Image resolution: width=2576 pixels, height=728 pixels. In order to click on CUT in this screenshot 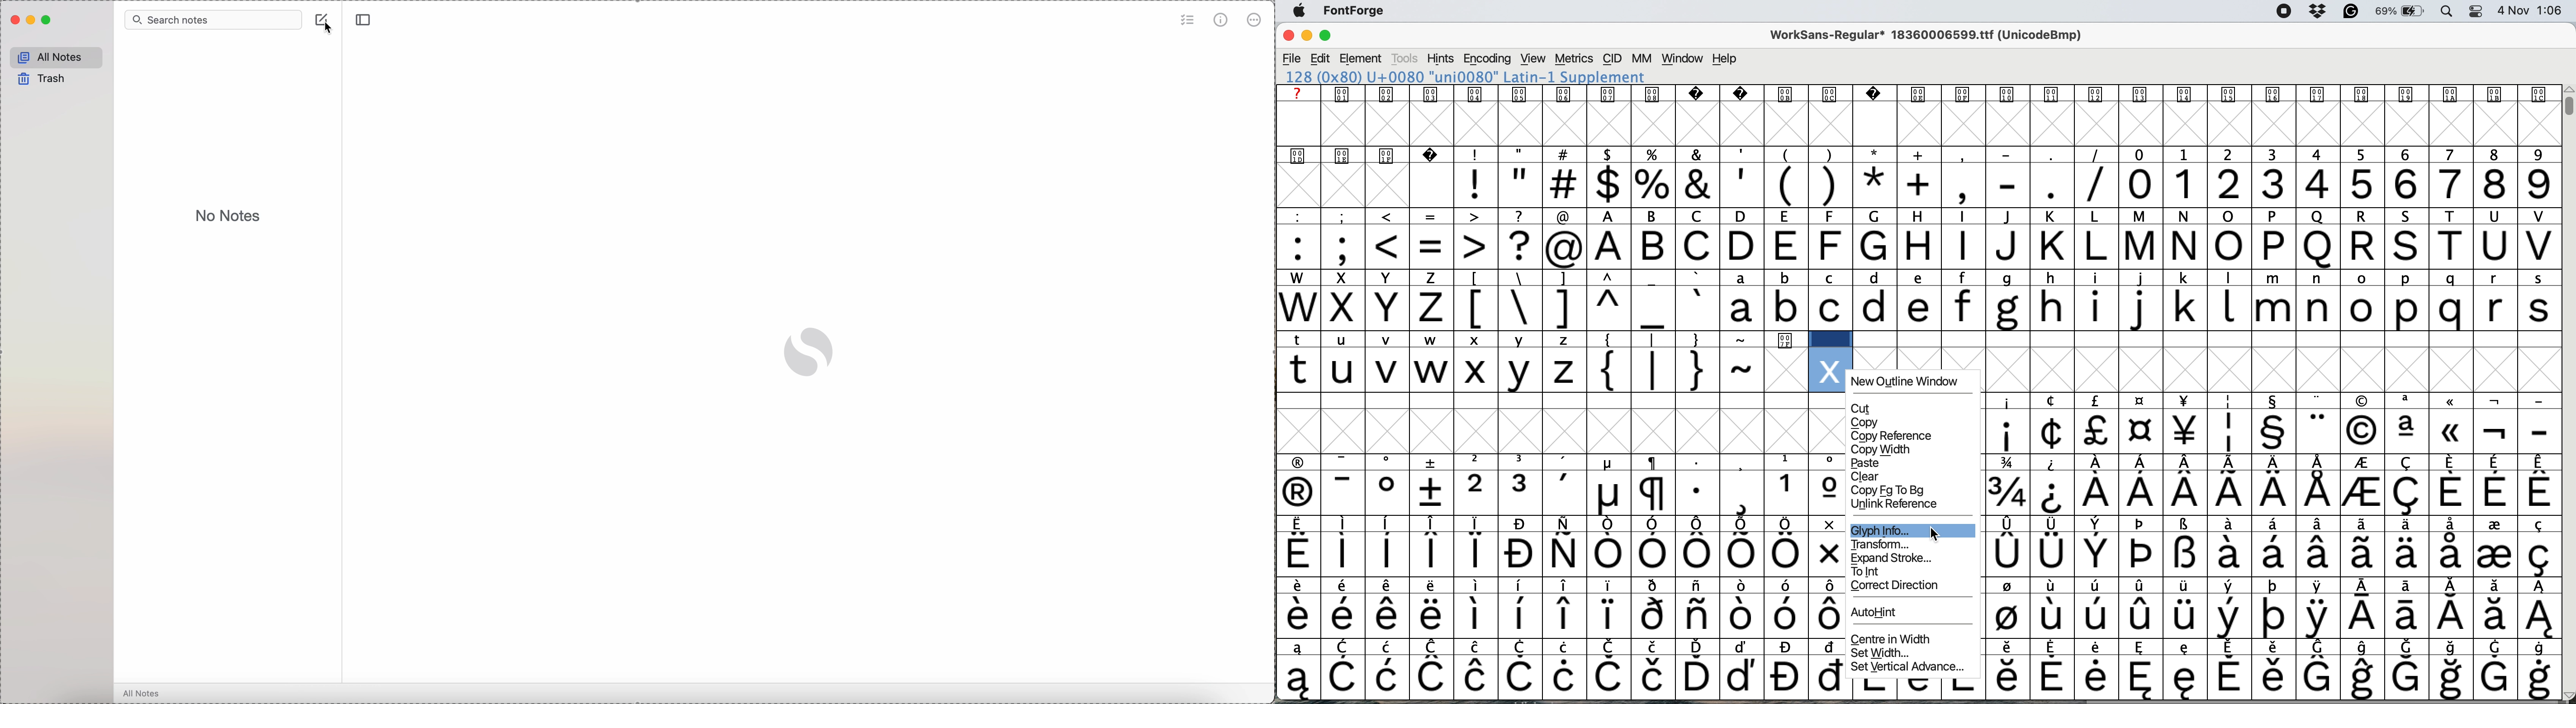, I will do `click(1865, 408)`.